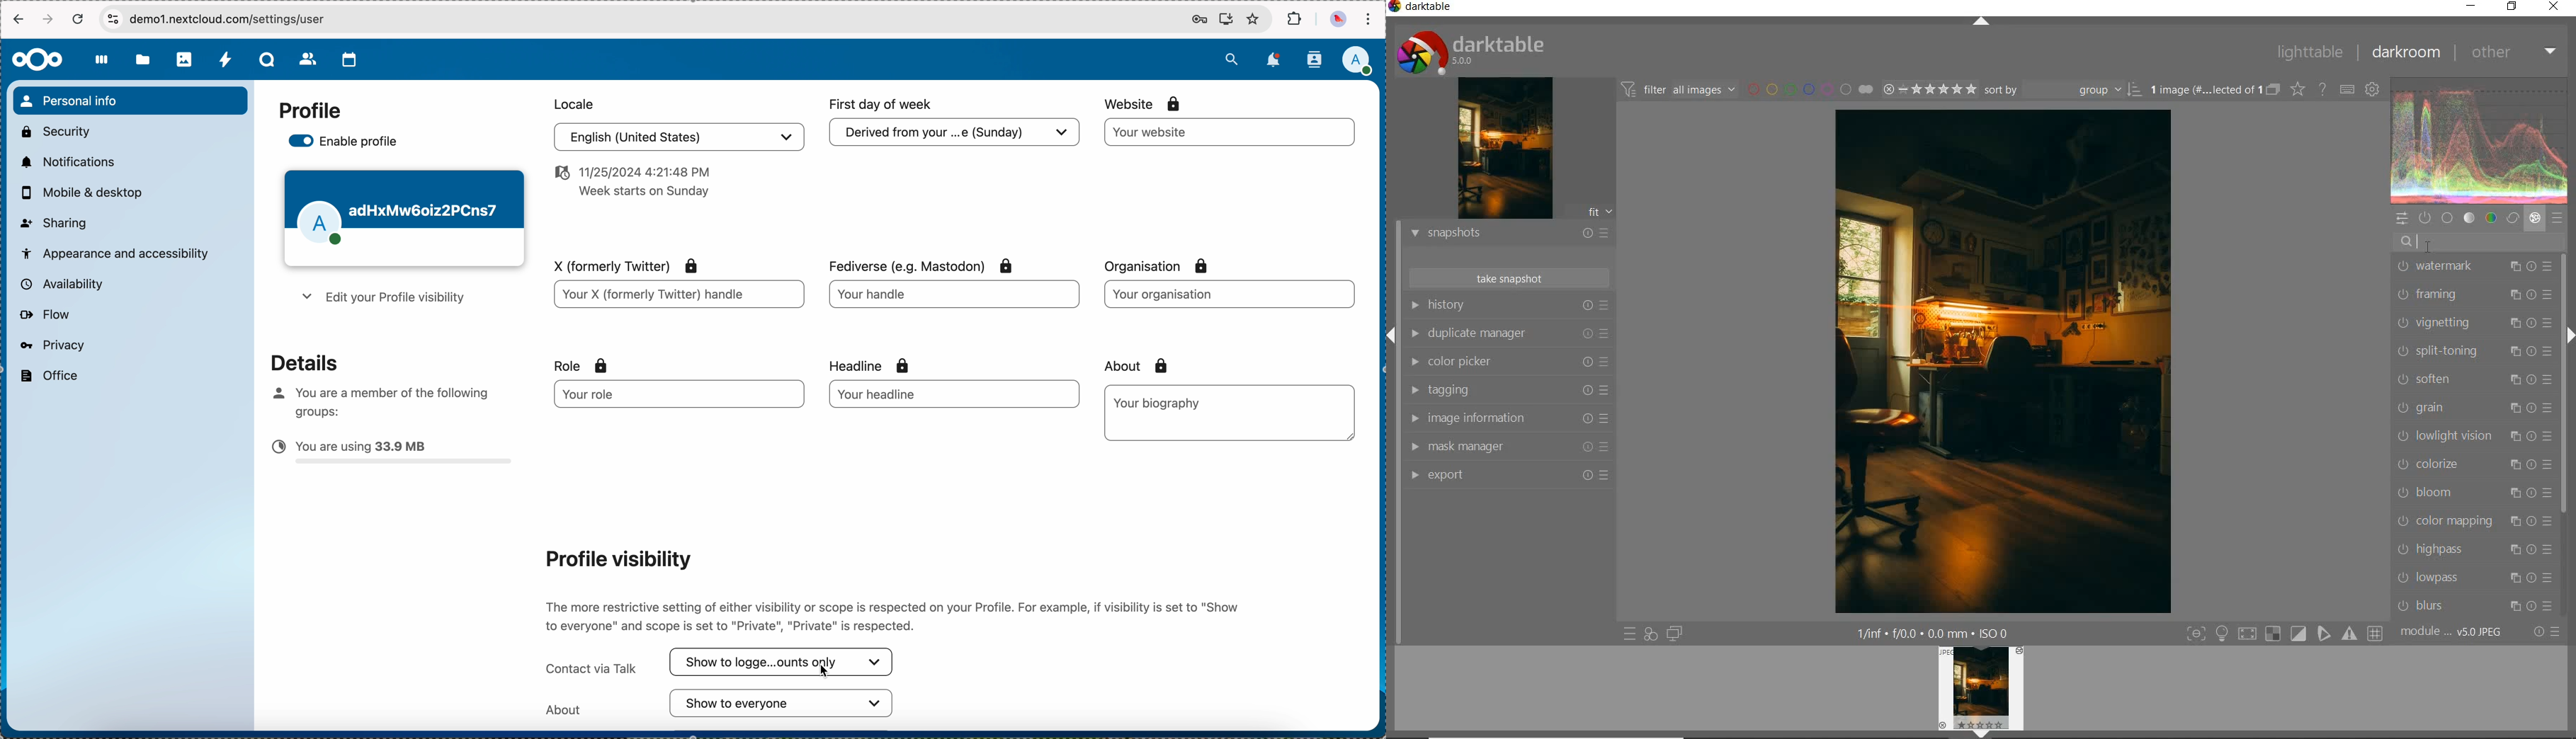  What do you see at coordinates (1360, 62) in the screenshot?
I see `click on user profile` at bounding box center [1360, 62].